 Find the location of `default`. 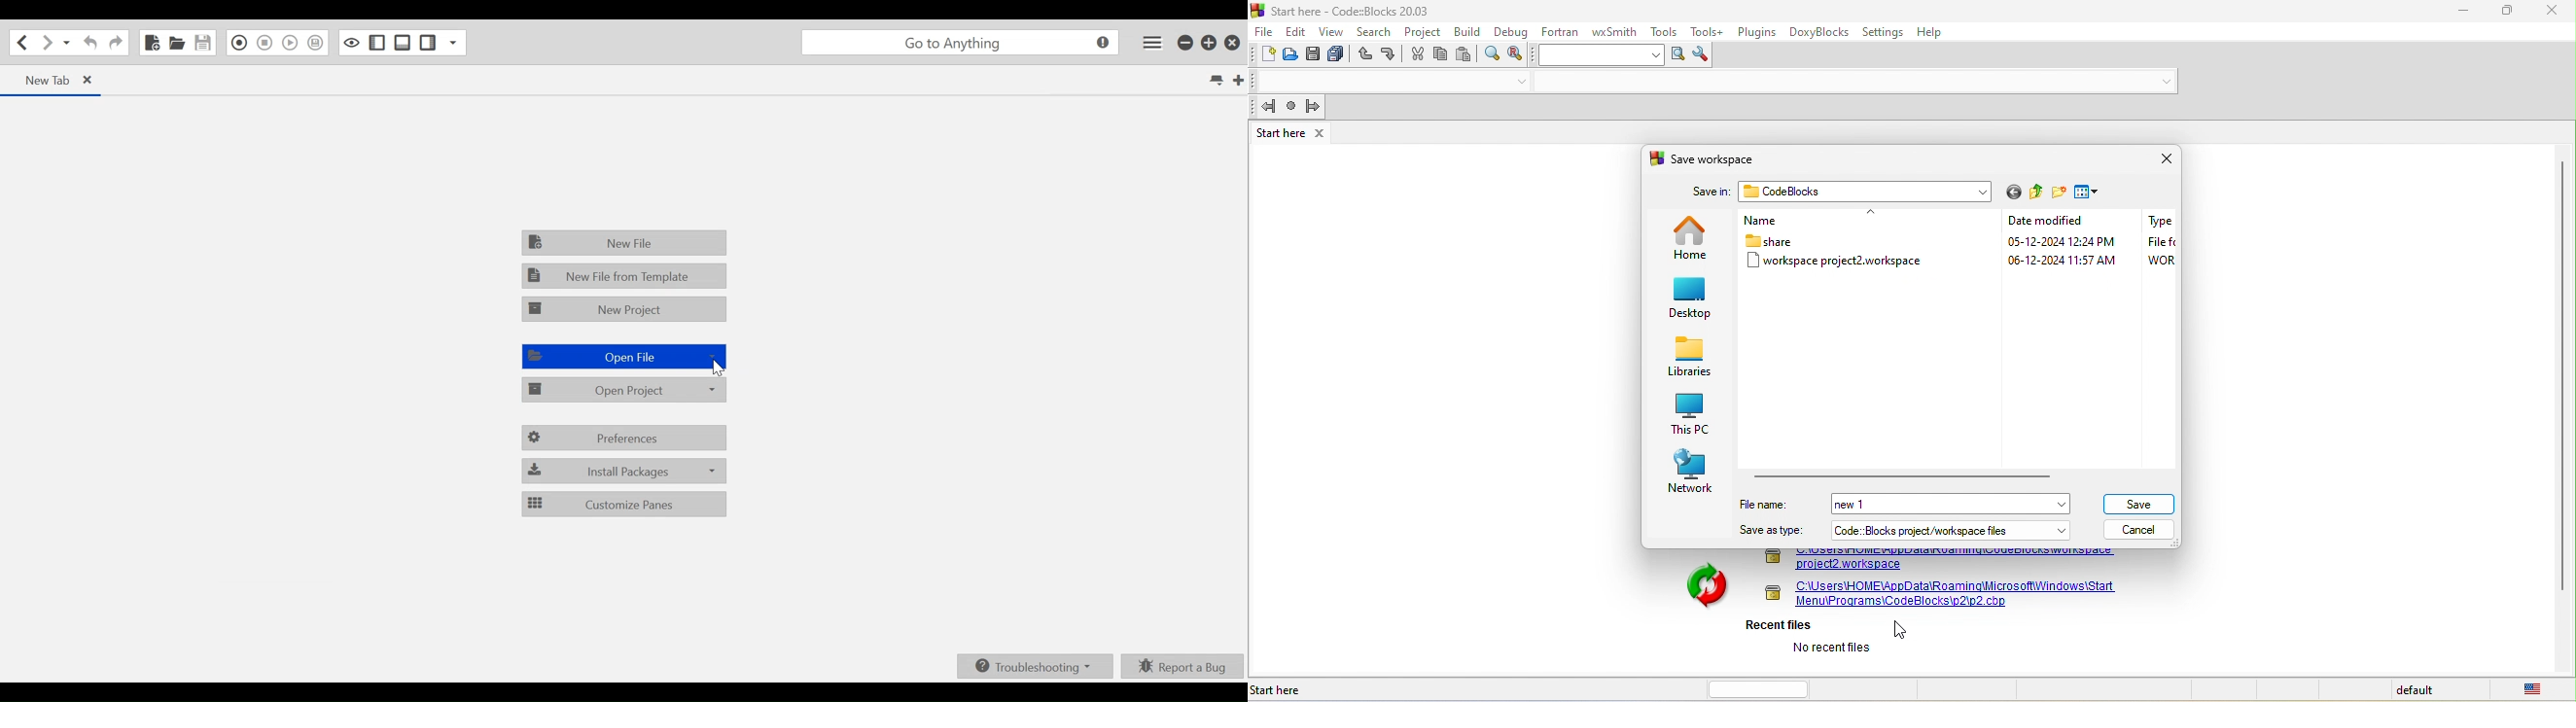

default is located at coordinates (2417, 690).